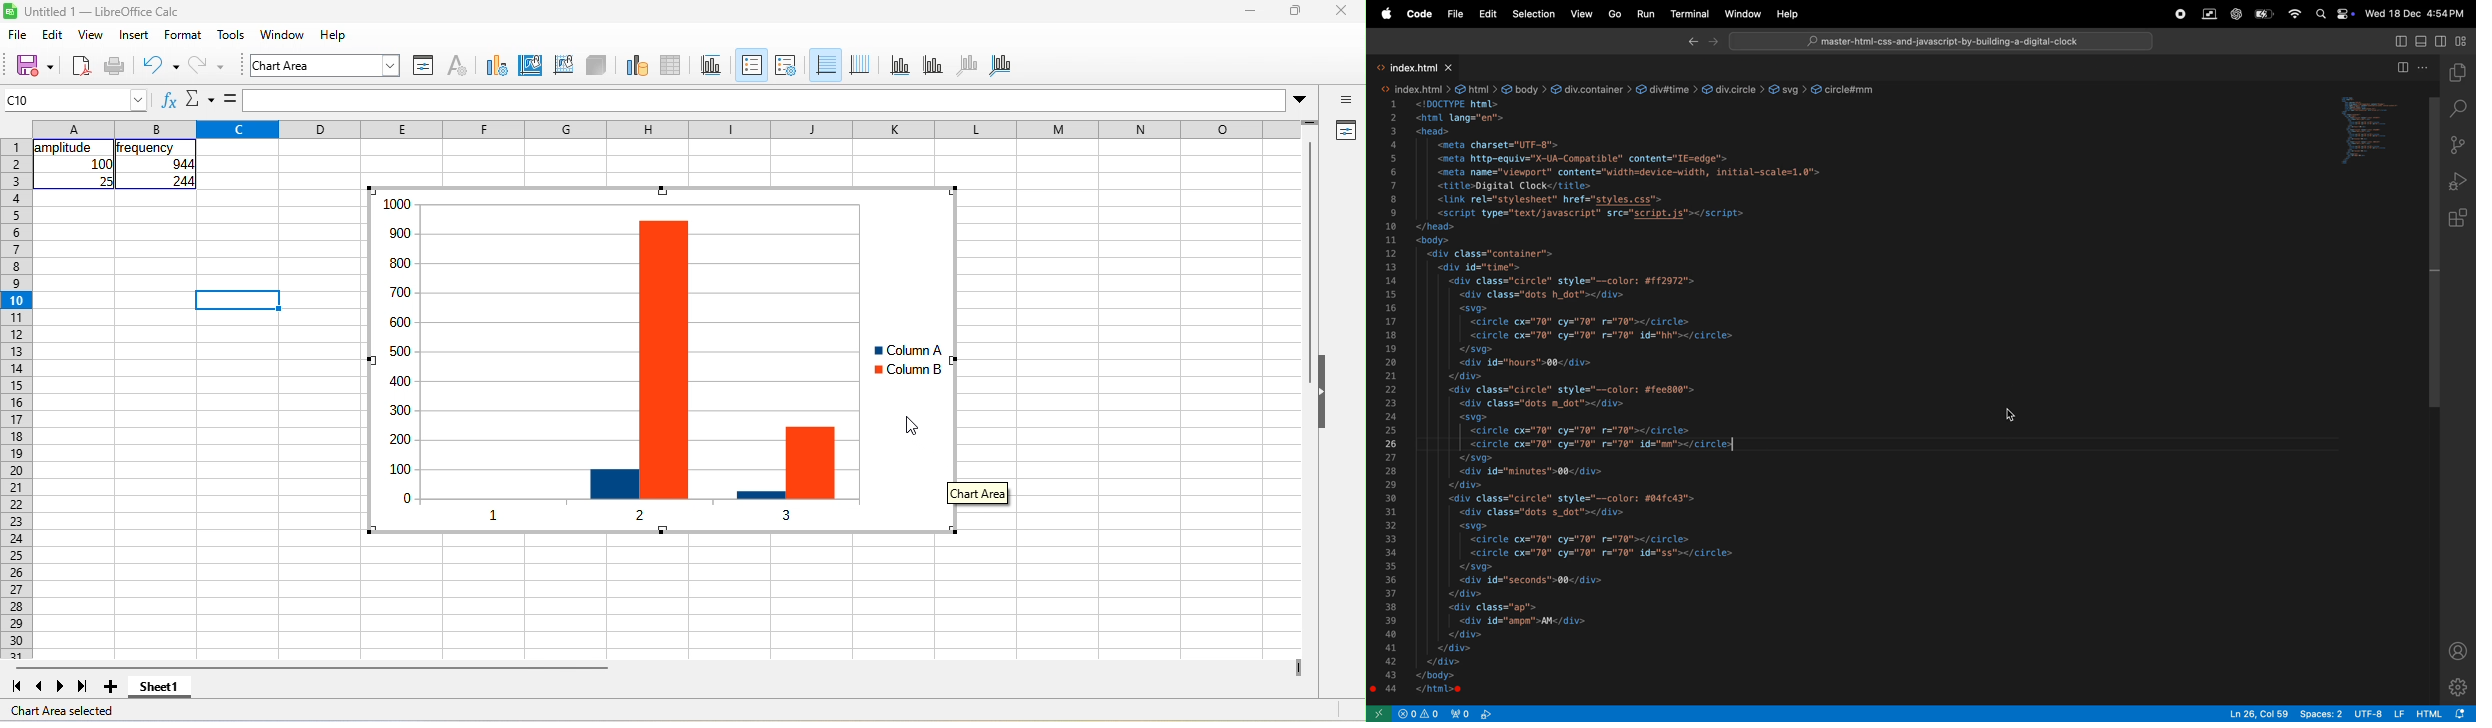  I want to click on export directly as pdf, so click(81, 67).